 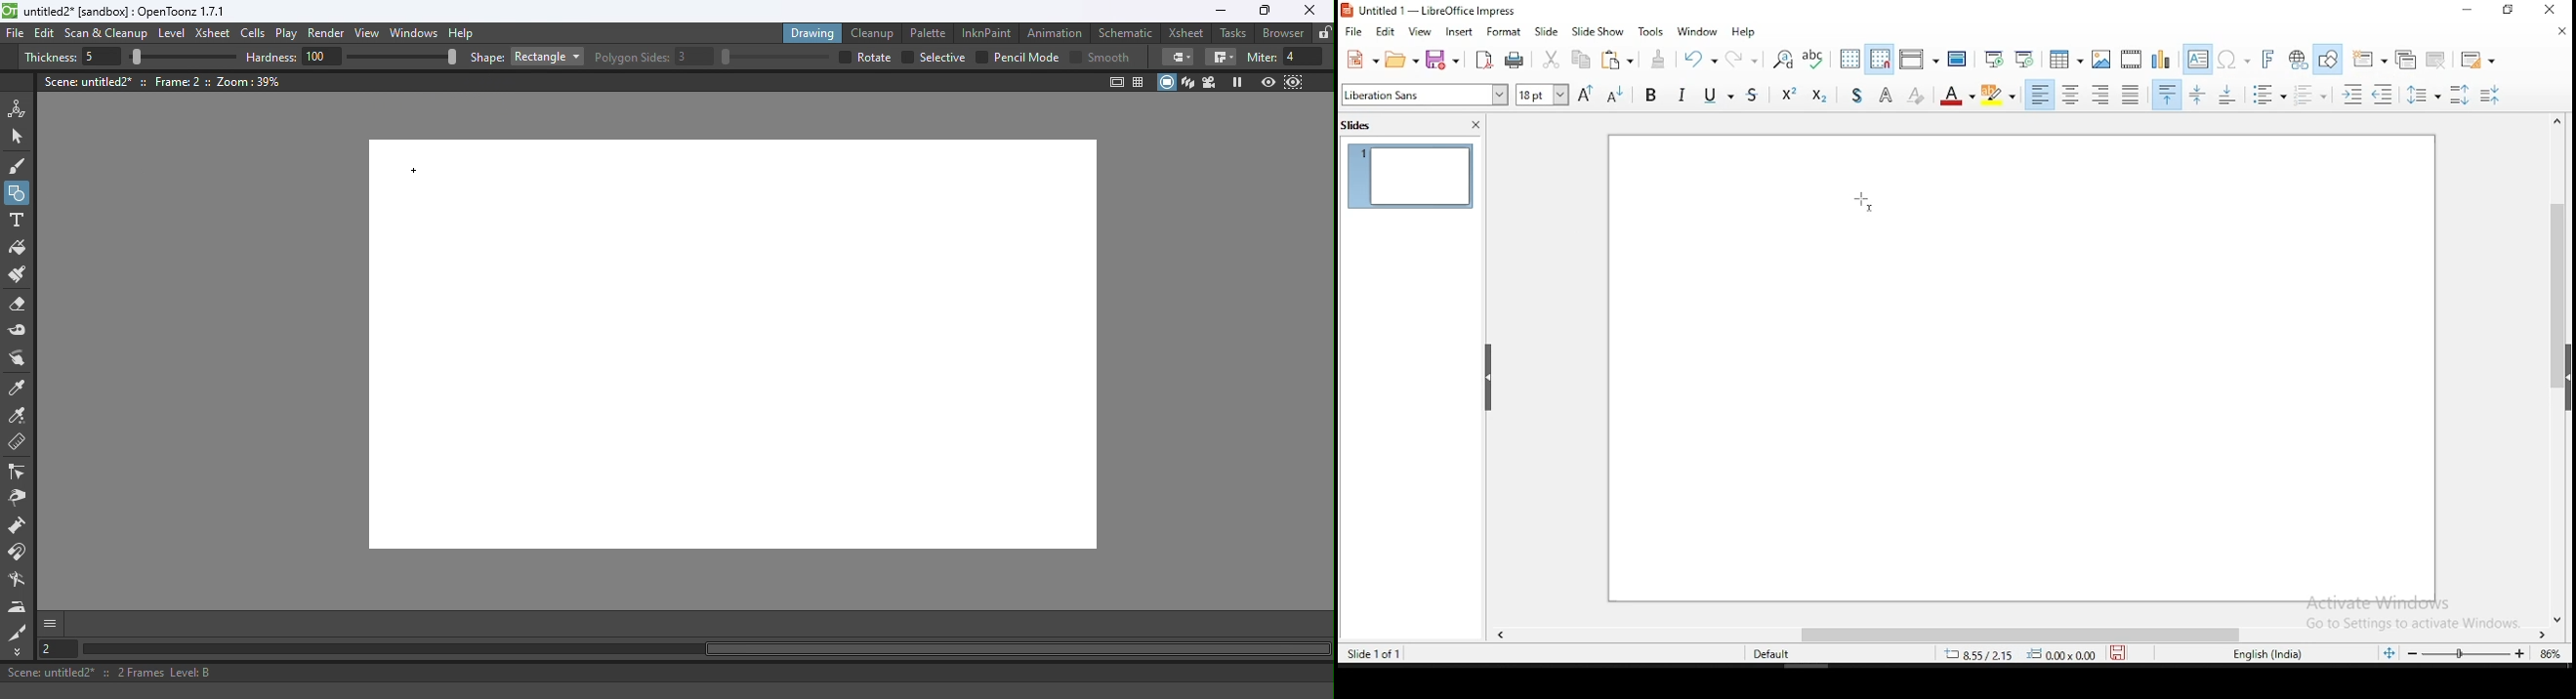 I want to click on toggle ordered list, so click(x=2309, y=95).